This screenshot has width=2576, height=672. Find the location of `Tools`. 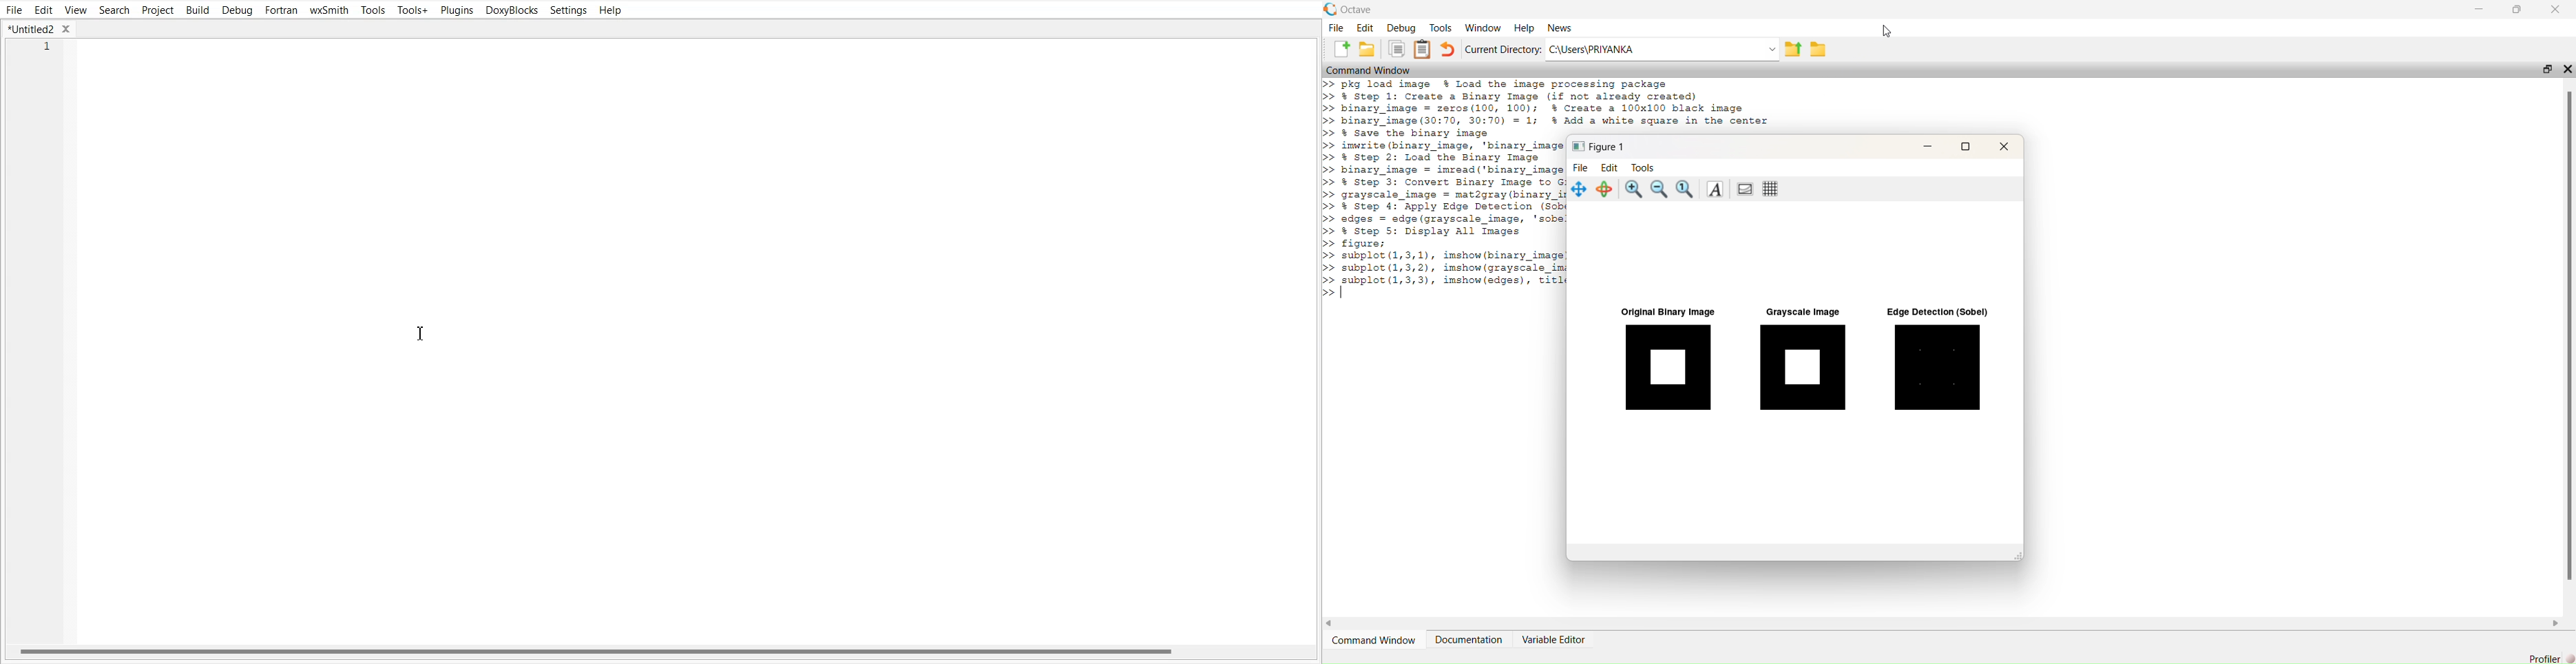

Tools is located at coordinates (373, 10).